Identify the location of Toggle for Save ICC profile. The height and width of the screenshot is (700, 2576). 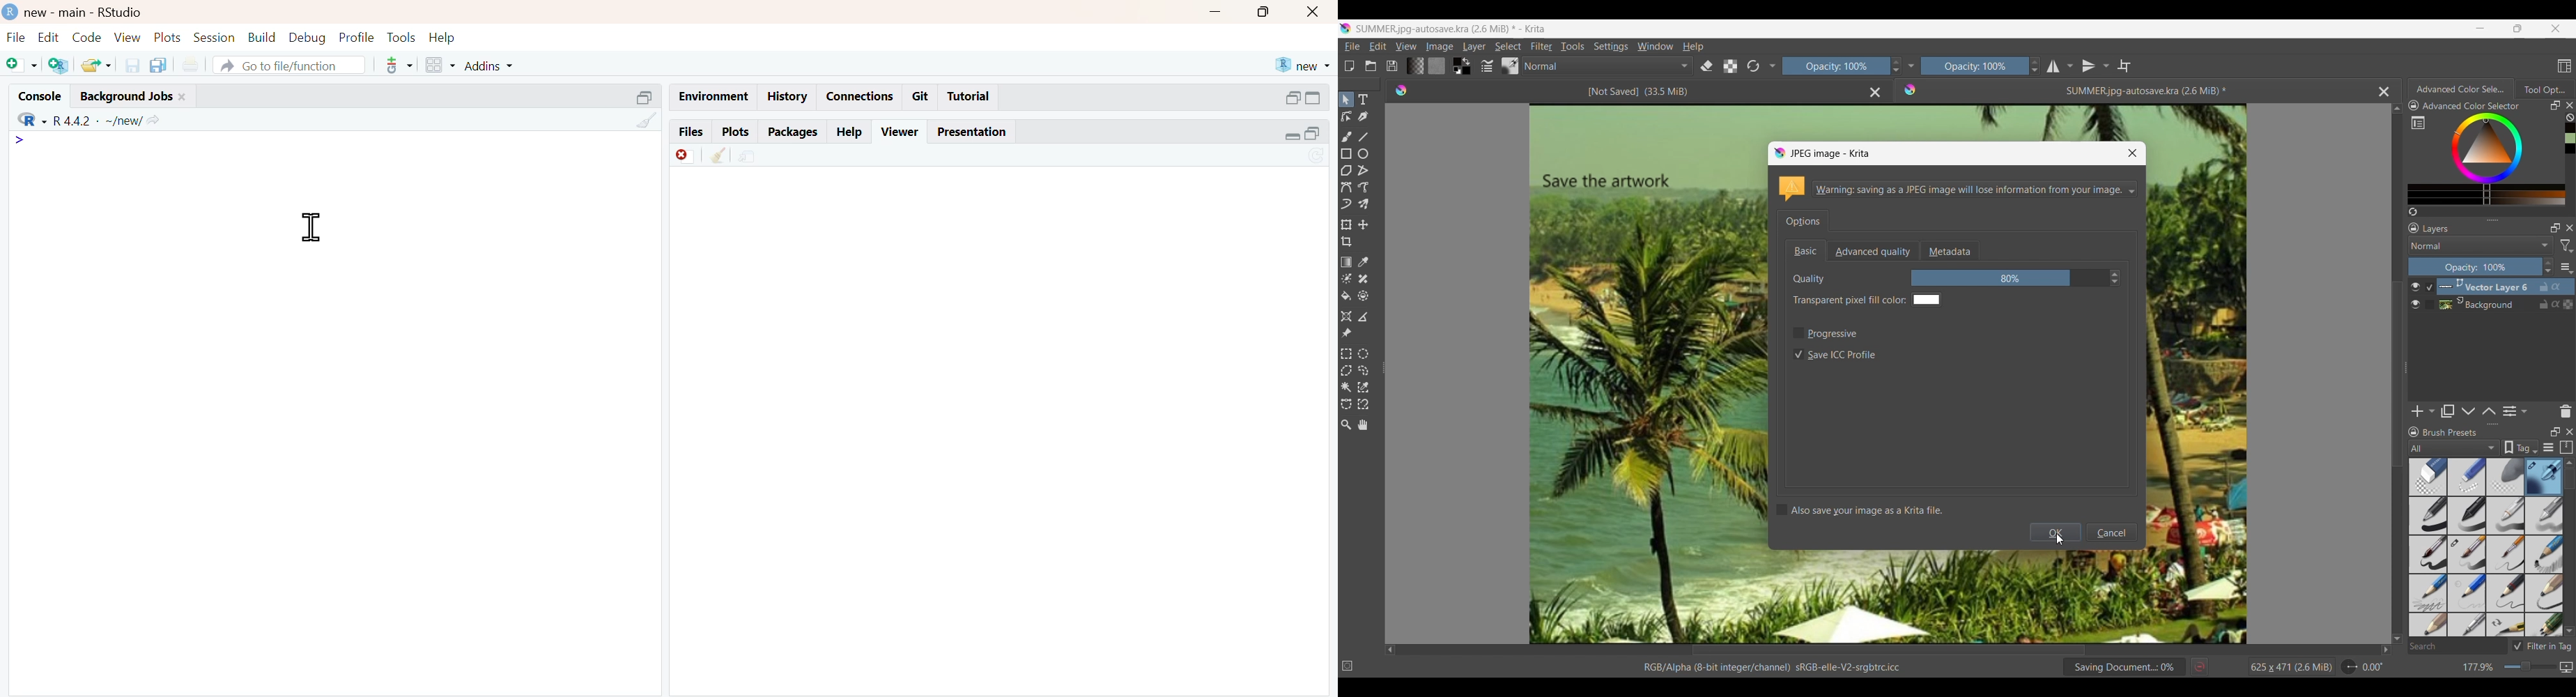
(1835, 354).